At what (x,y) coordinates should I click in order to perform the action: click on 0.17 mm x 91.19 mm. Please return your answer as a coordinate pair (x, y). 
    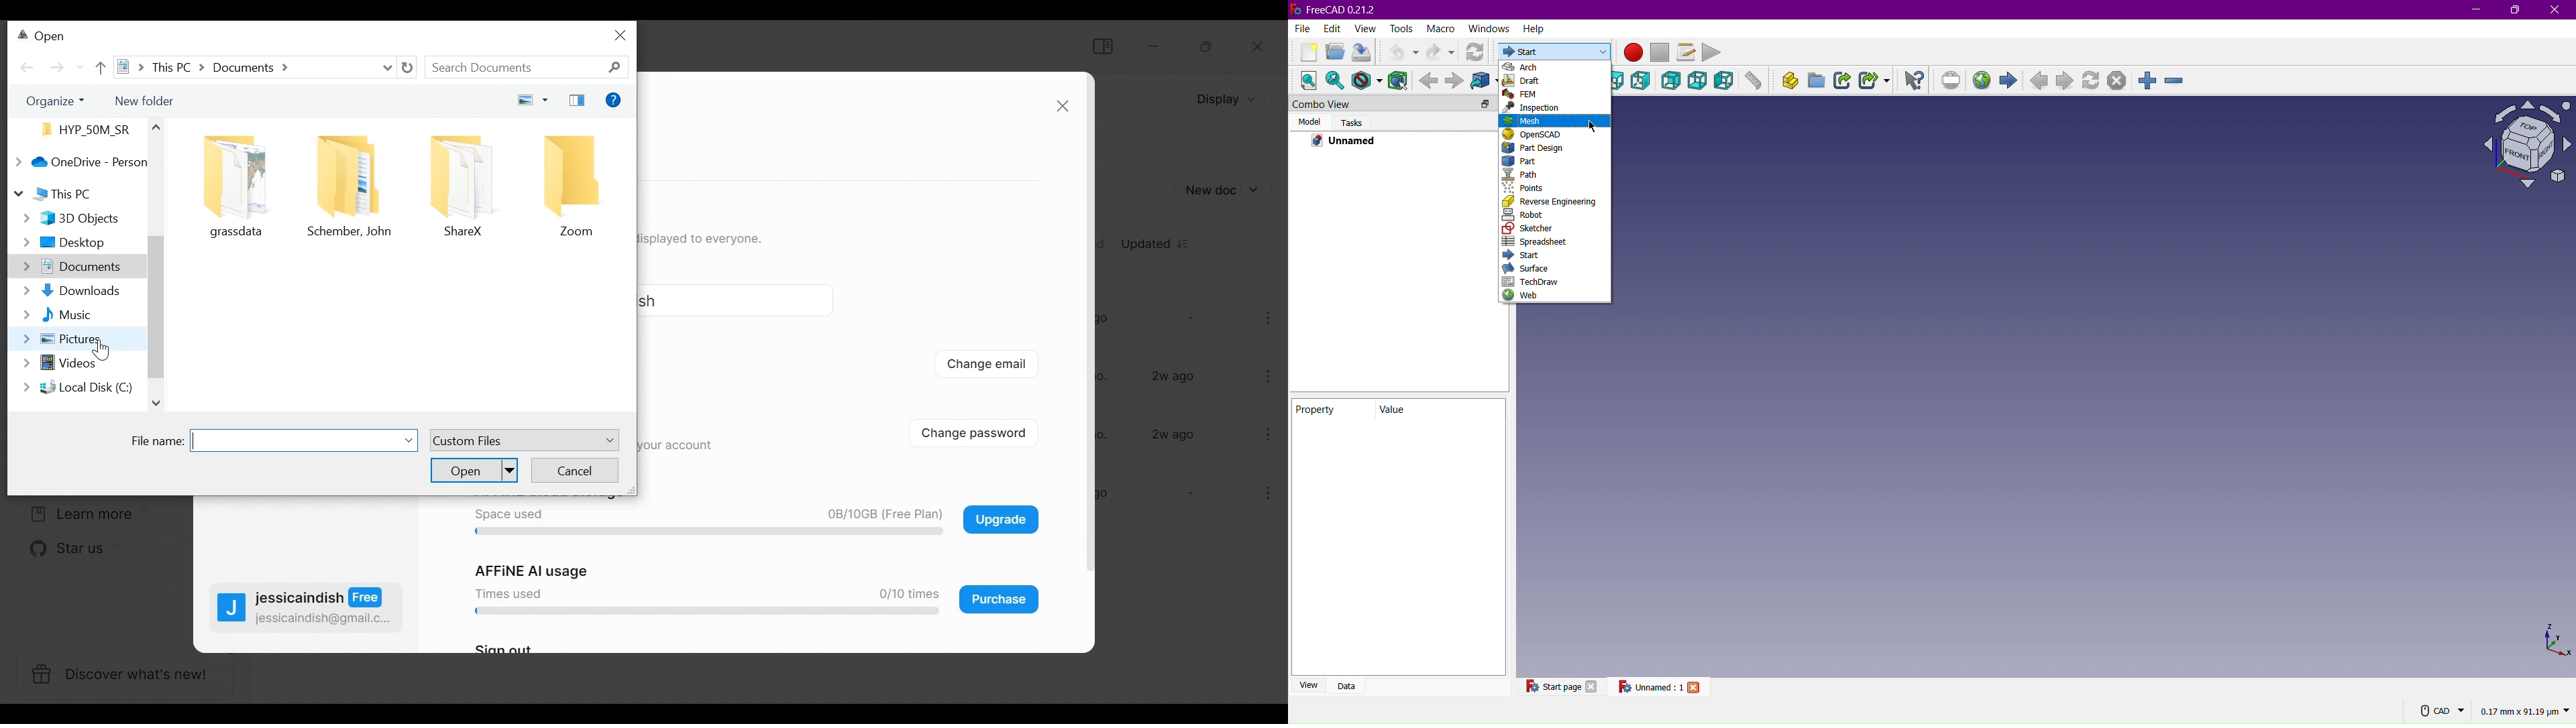
    Looking at the image, I should click on (2525, 711).